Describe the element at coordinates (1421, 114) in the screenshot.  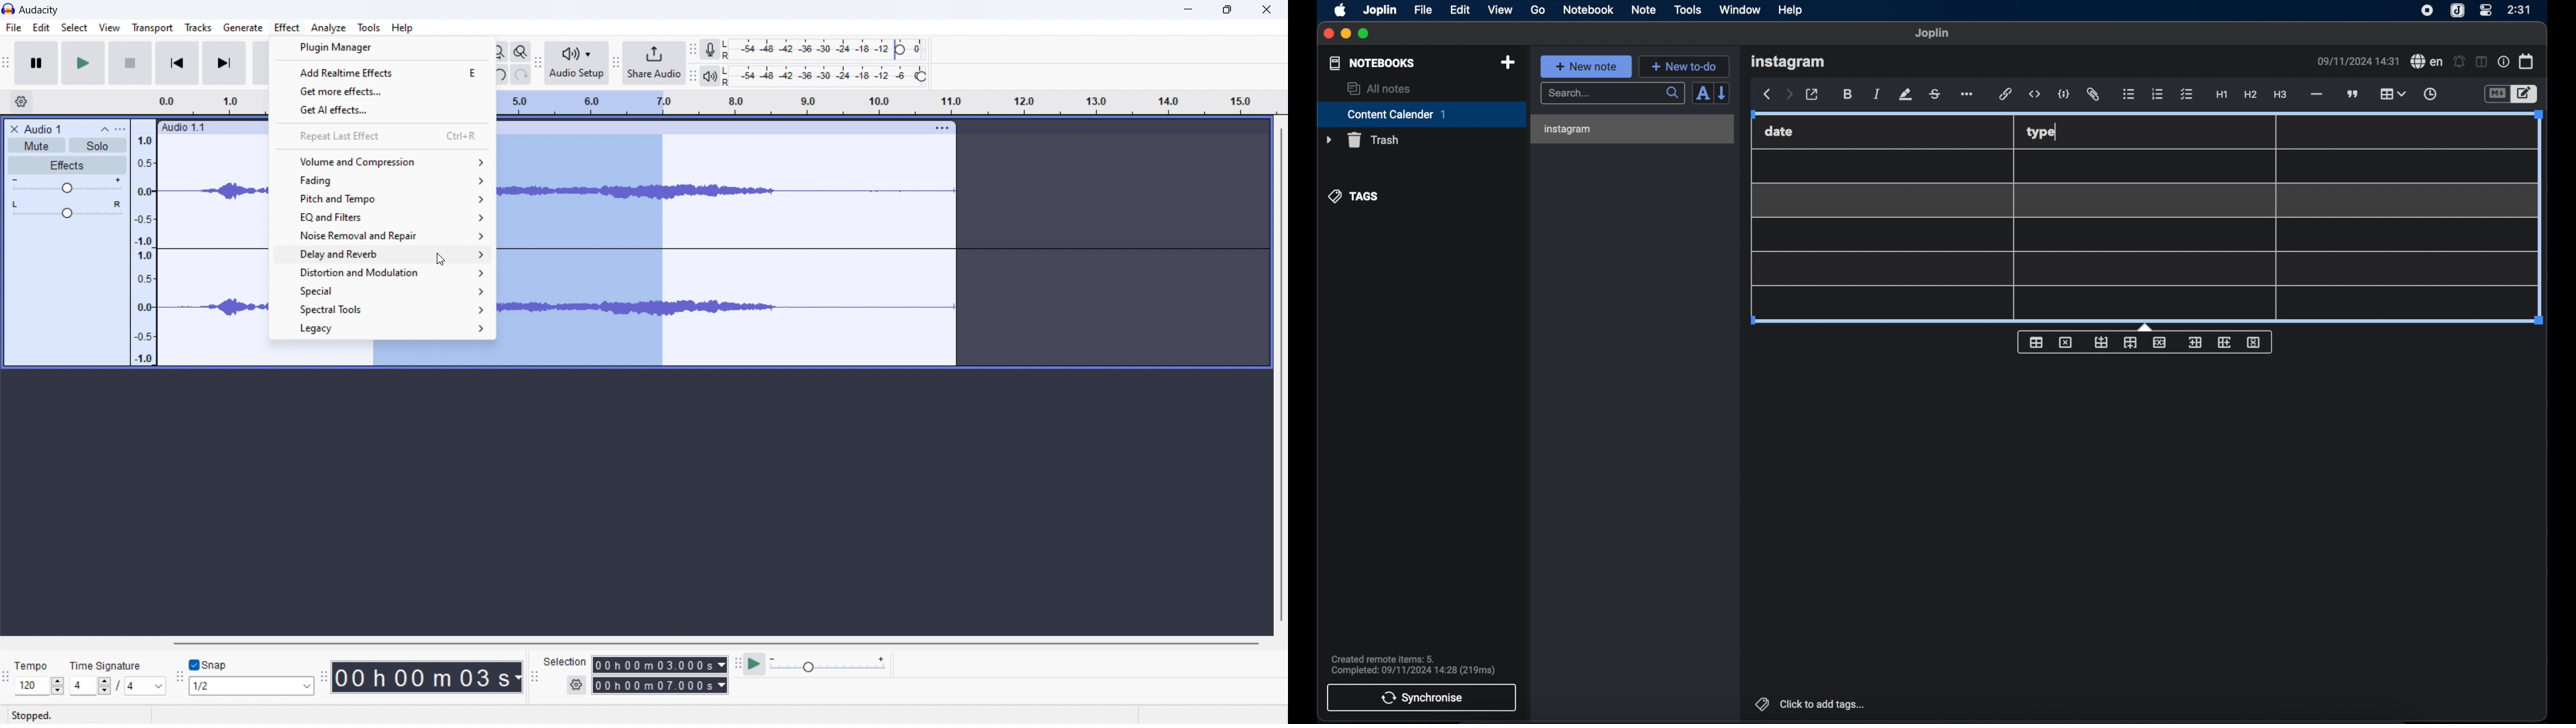
I see `content calendar` at that location.